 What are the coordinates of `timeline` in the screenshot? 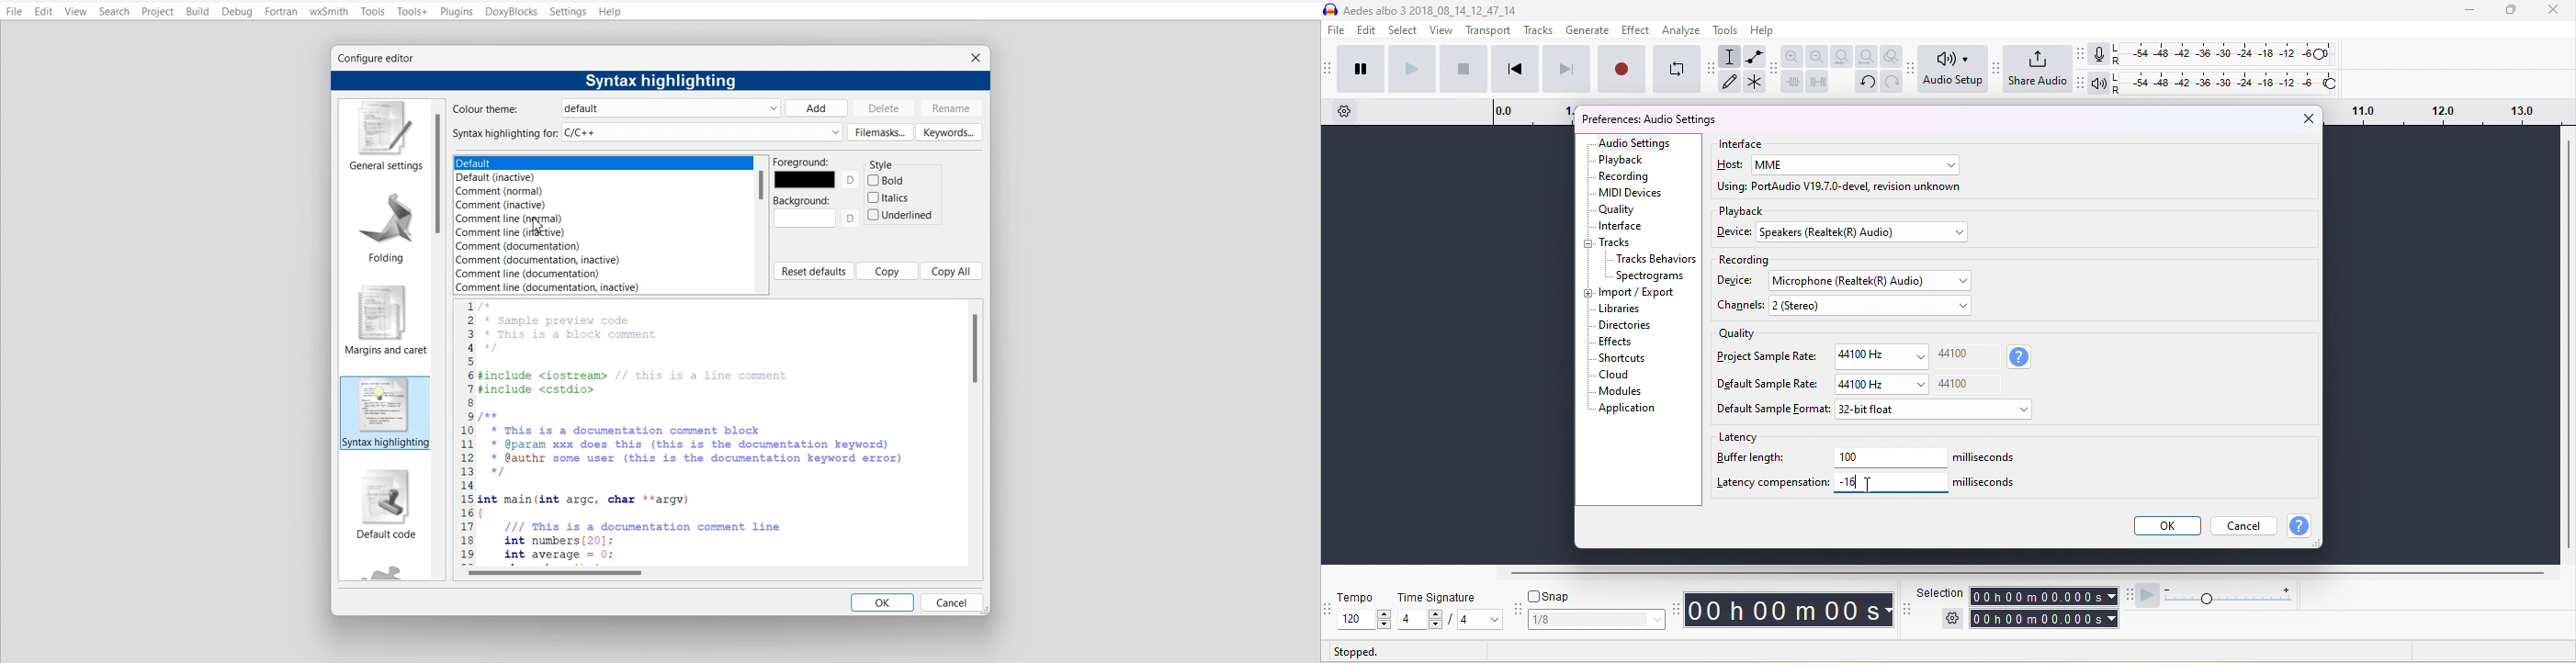 It's located at (1532, 112).